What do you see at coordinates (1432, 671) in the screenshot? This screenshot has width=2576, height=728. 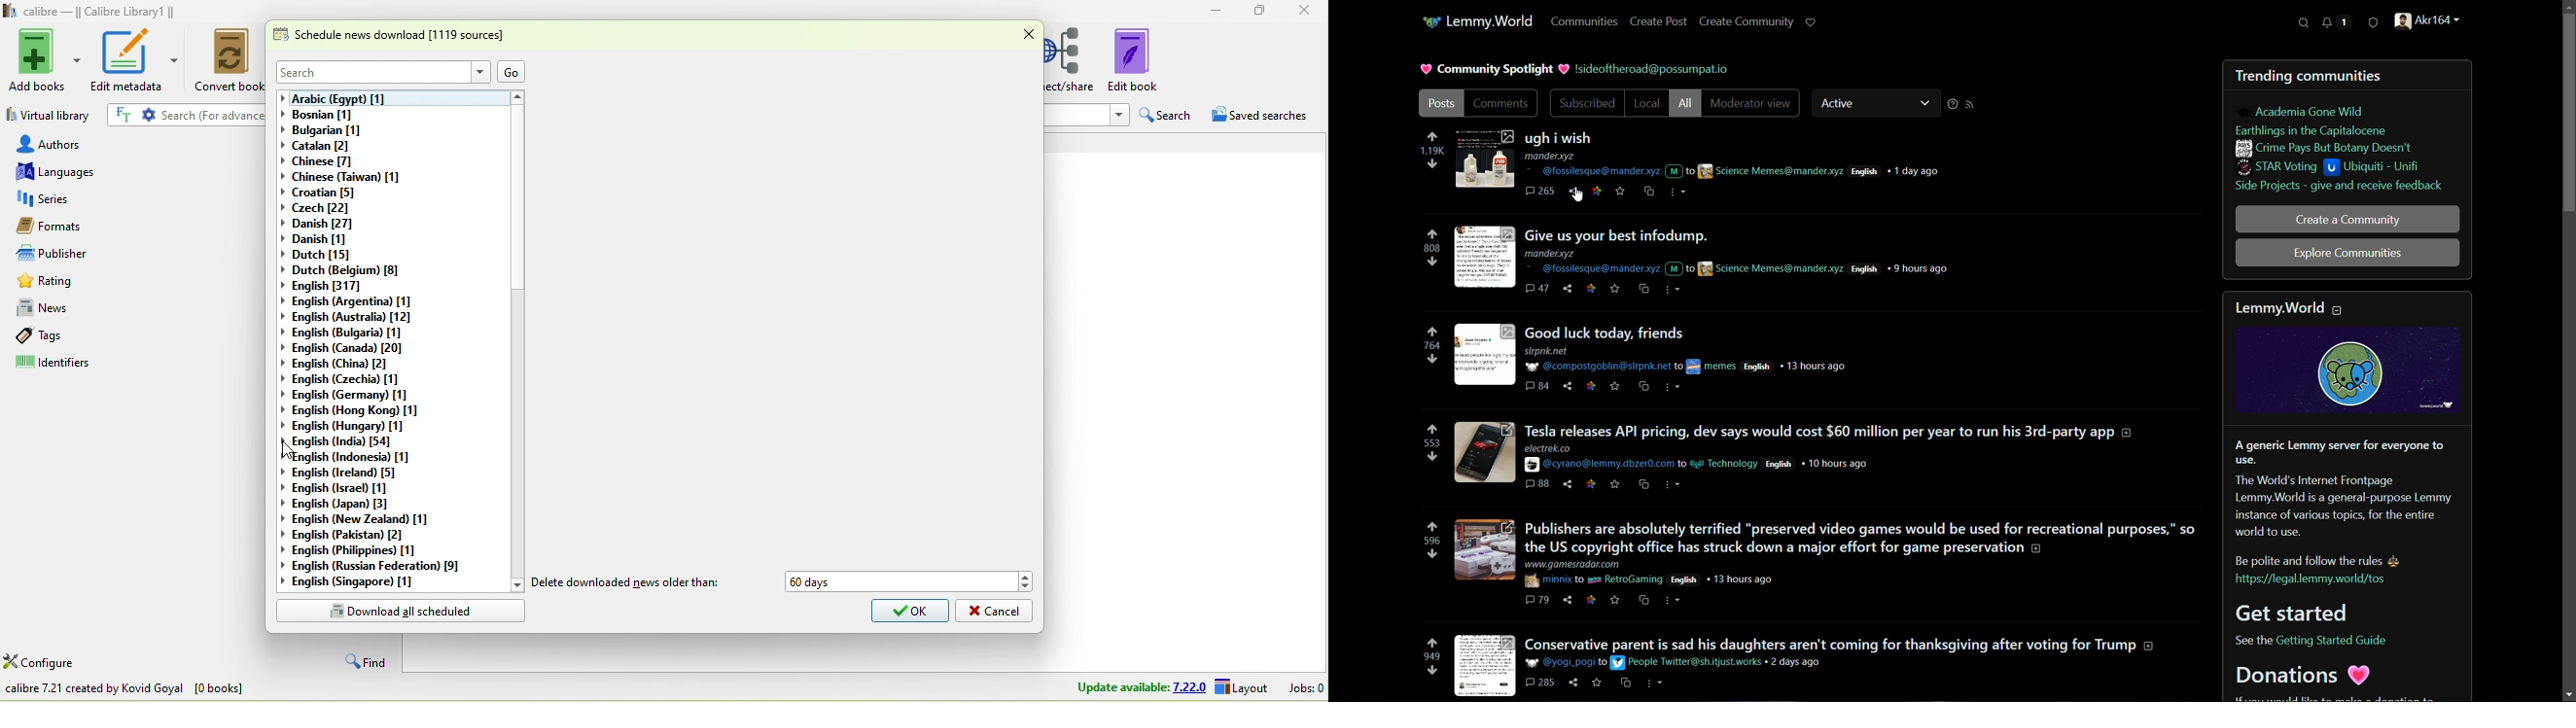 I see `downvote` at bounding box center [1432, 671].